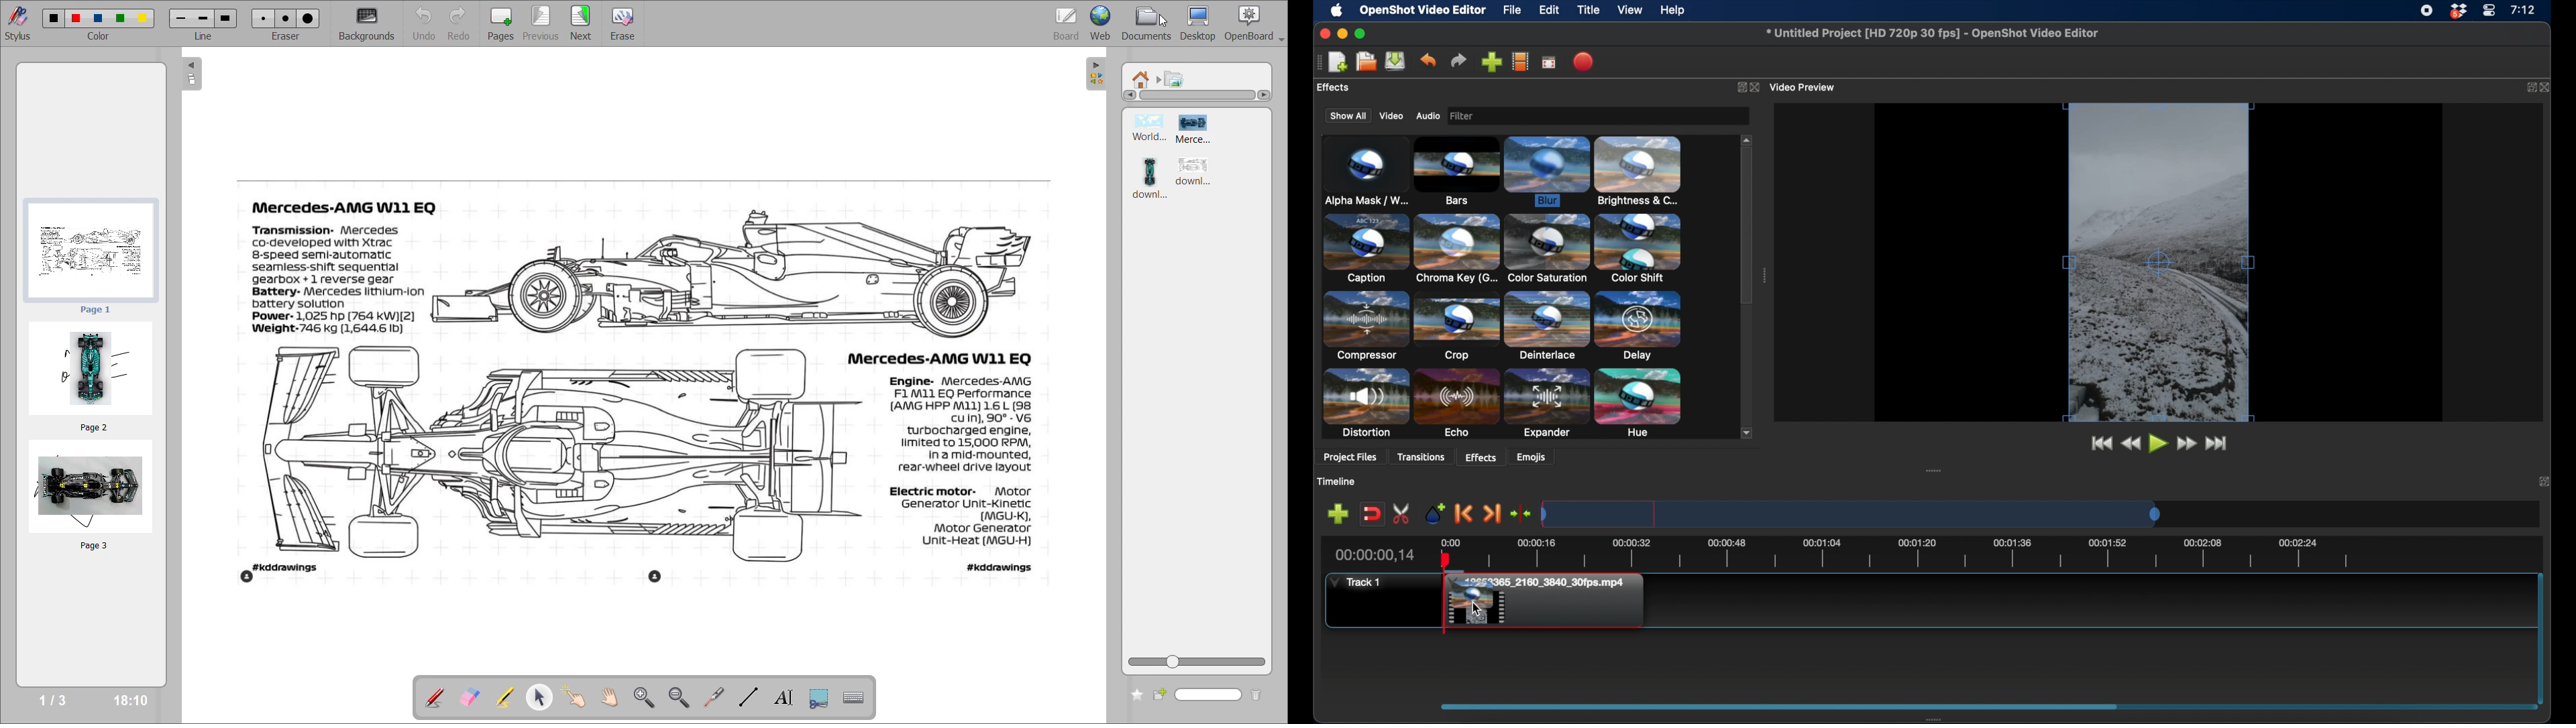 The image size is (2576, 728). Describe the element at coordinates (1345, 88) in the screenshot. I see `project files` at that location.